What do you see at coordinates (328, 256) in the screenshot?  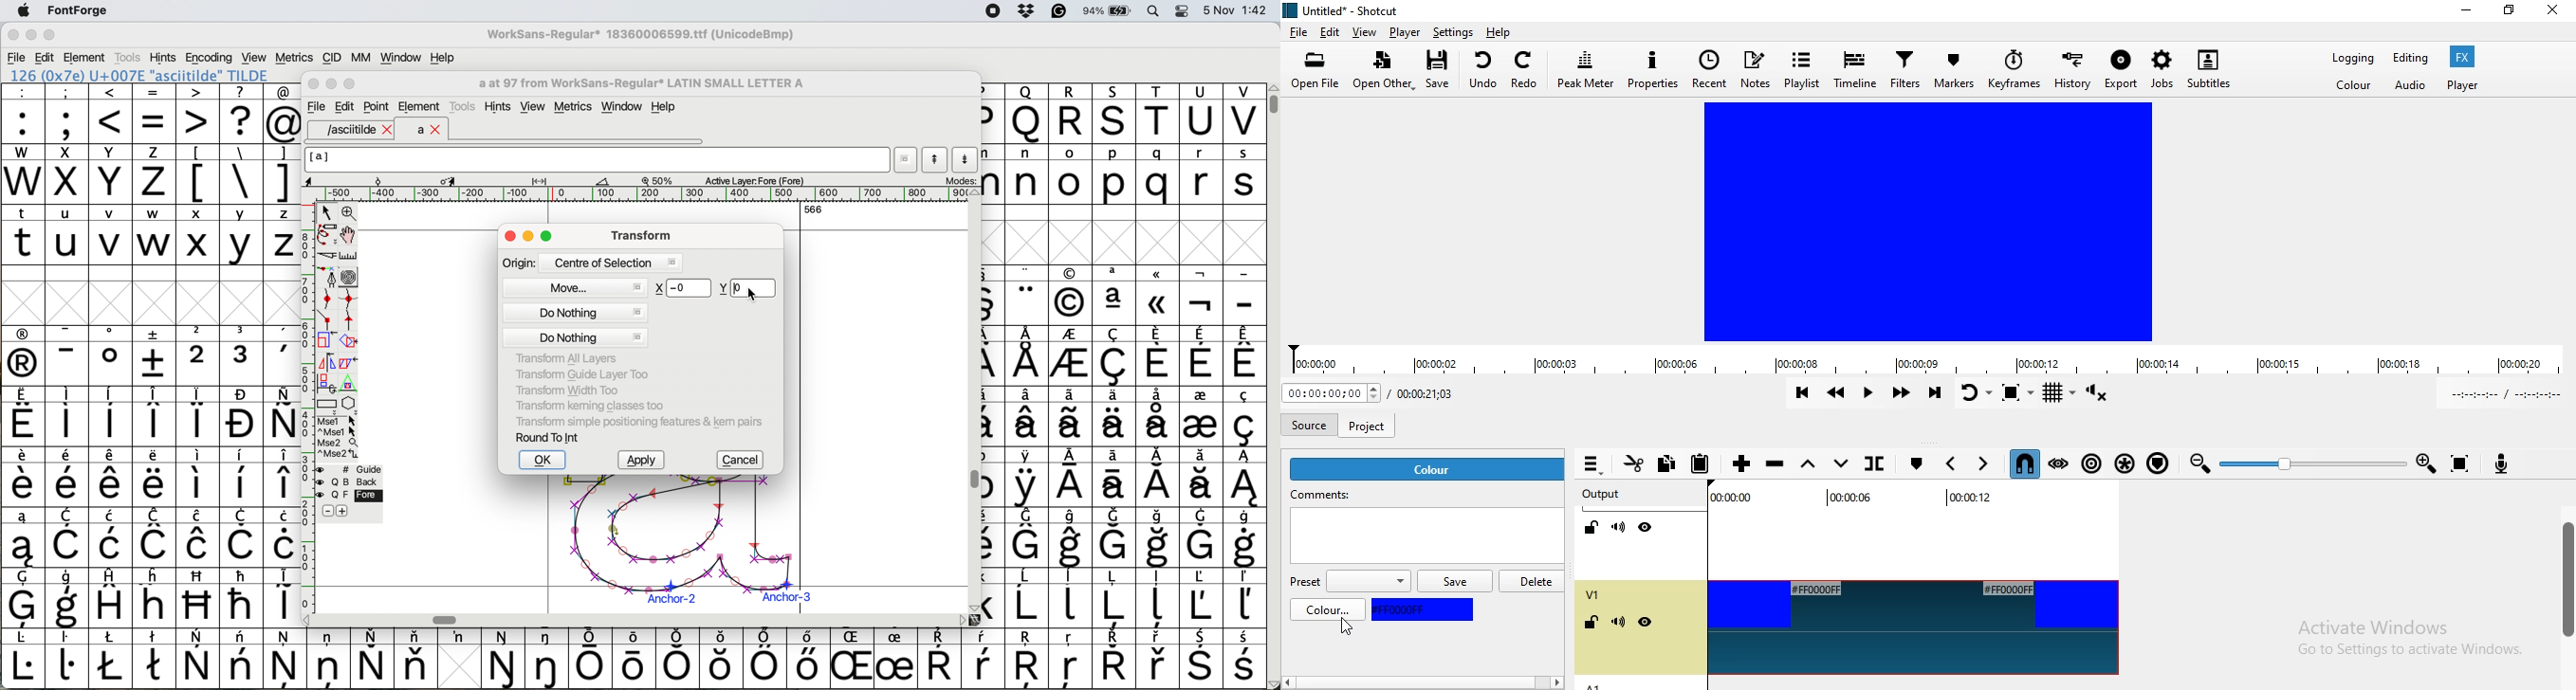 I see `cut splines in two` at bounding box center [328, 256].